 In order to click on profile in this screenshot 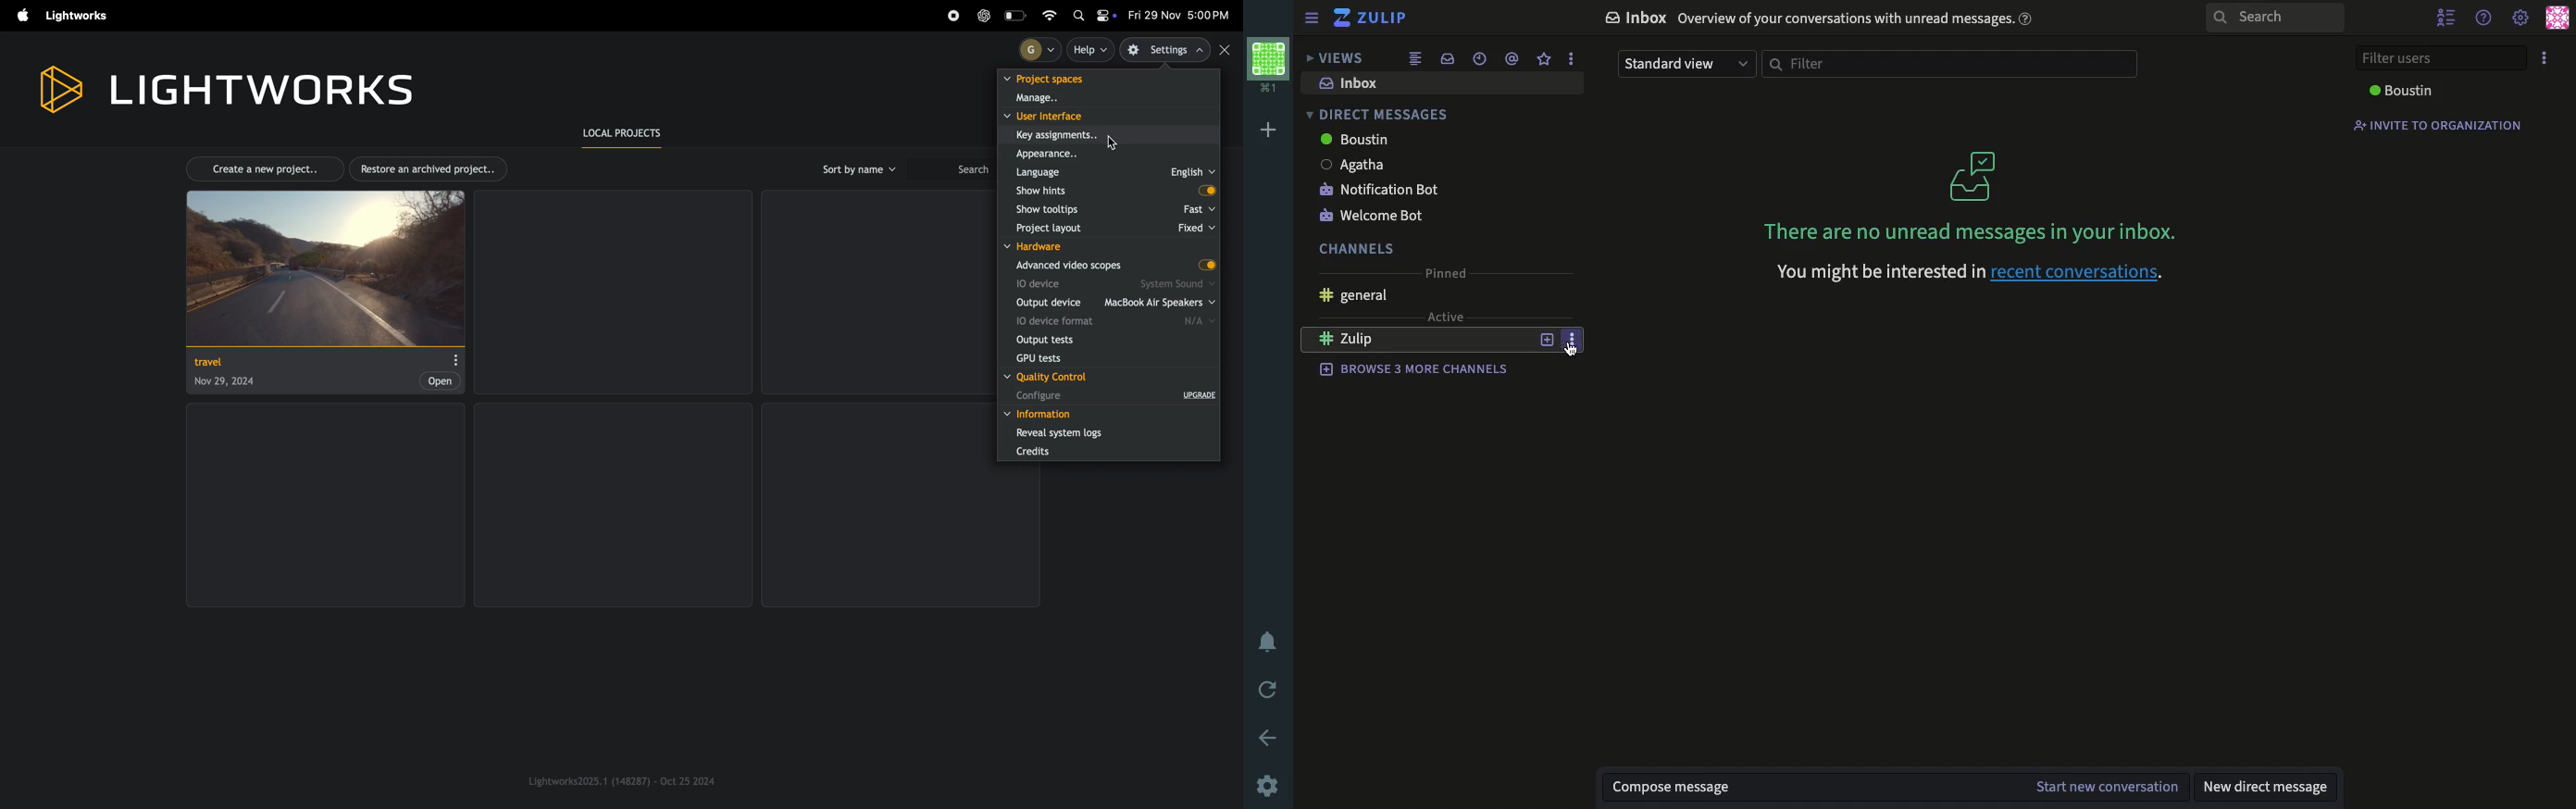, I will do `click(1036, 49)`.